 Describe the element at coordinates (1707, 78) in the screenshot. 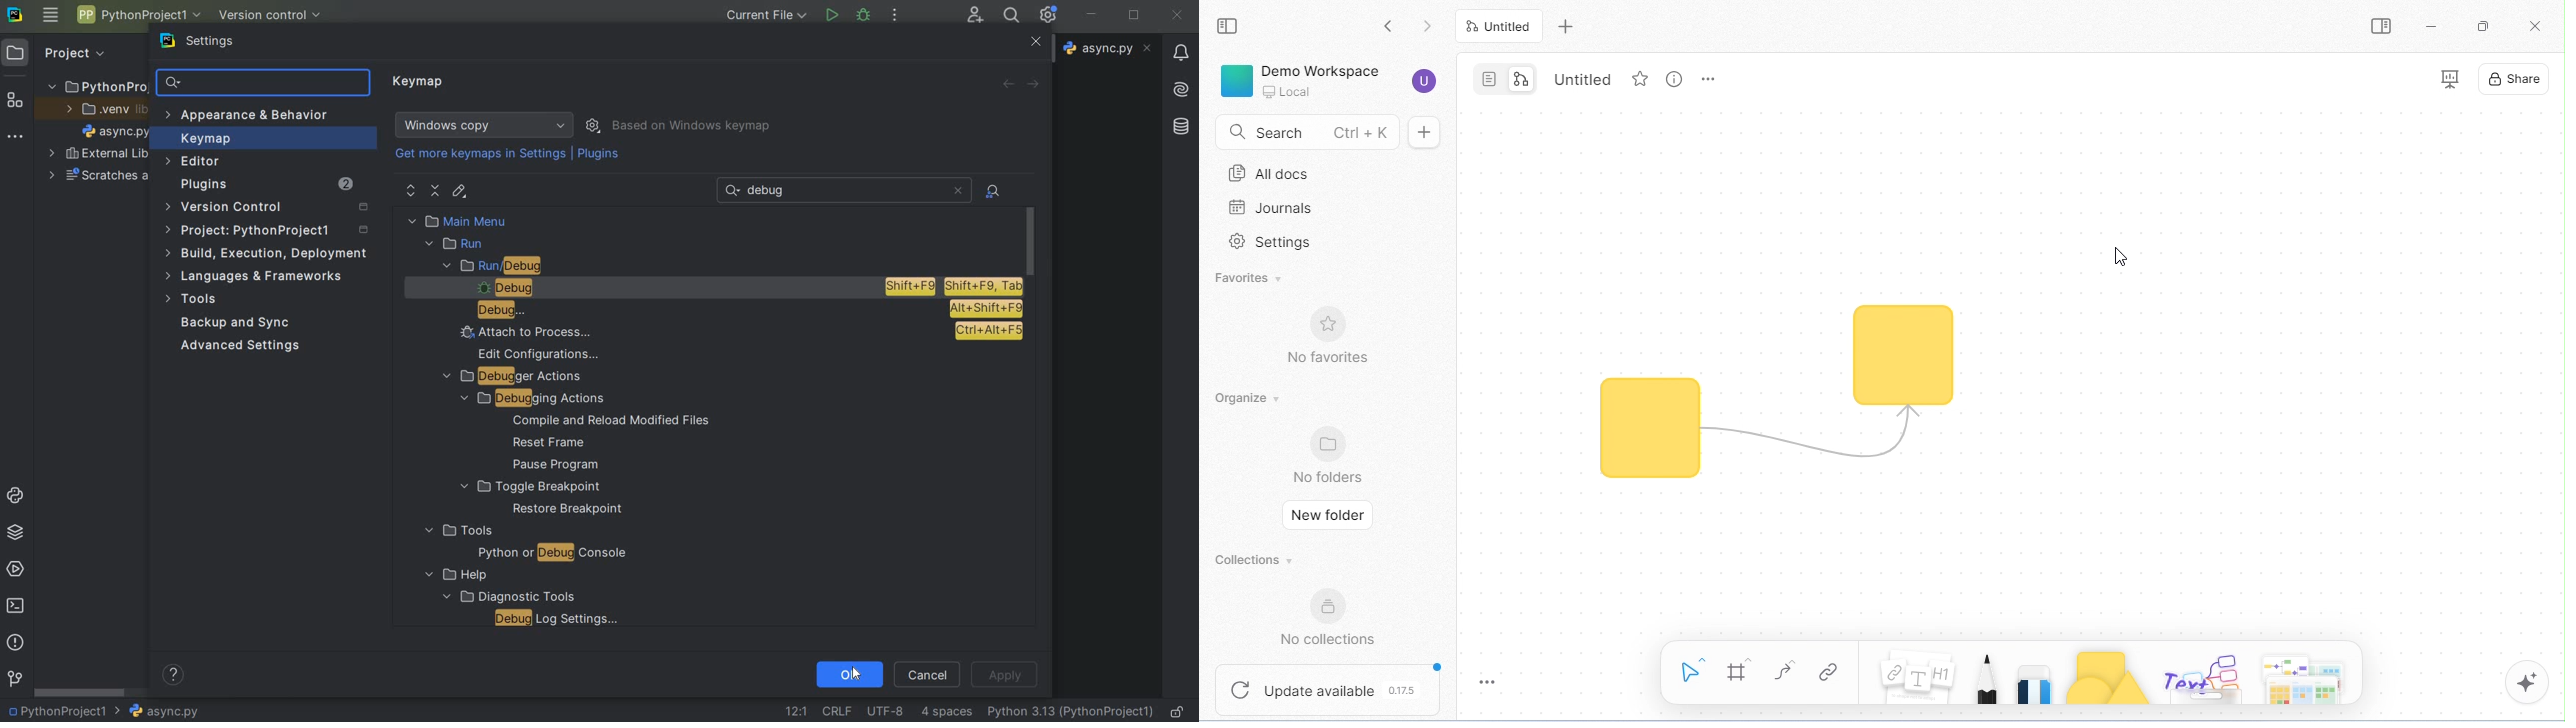

I see `rename and more` at that location.